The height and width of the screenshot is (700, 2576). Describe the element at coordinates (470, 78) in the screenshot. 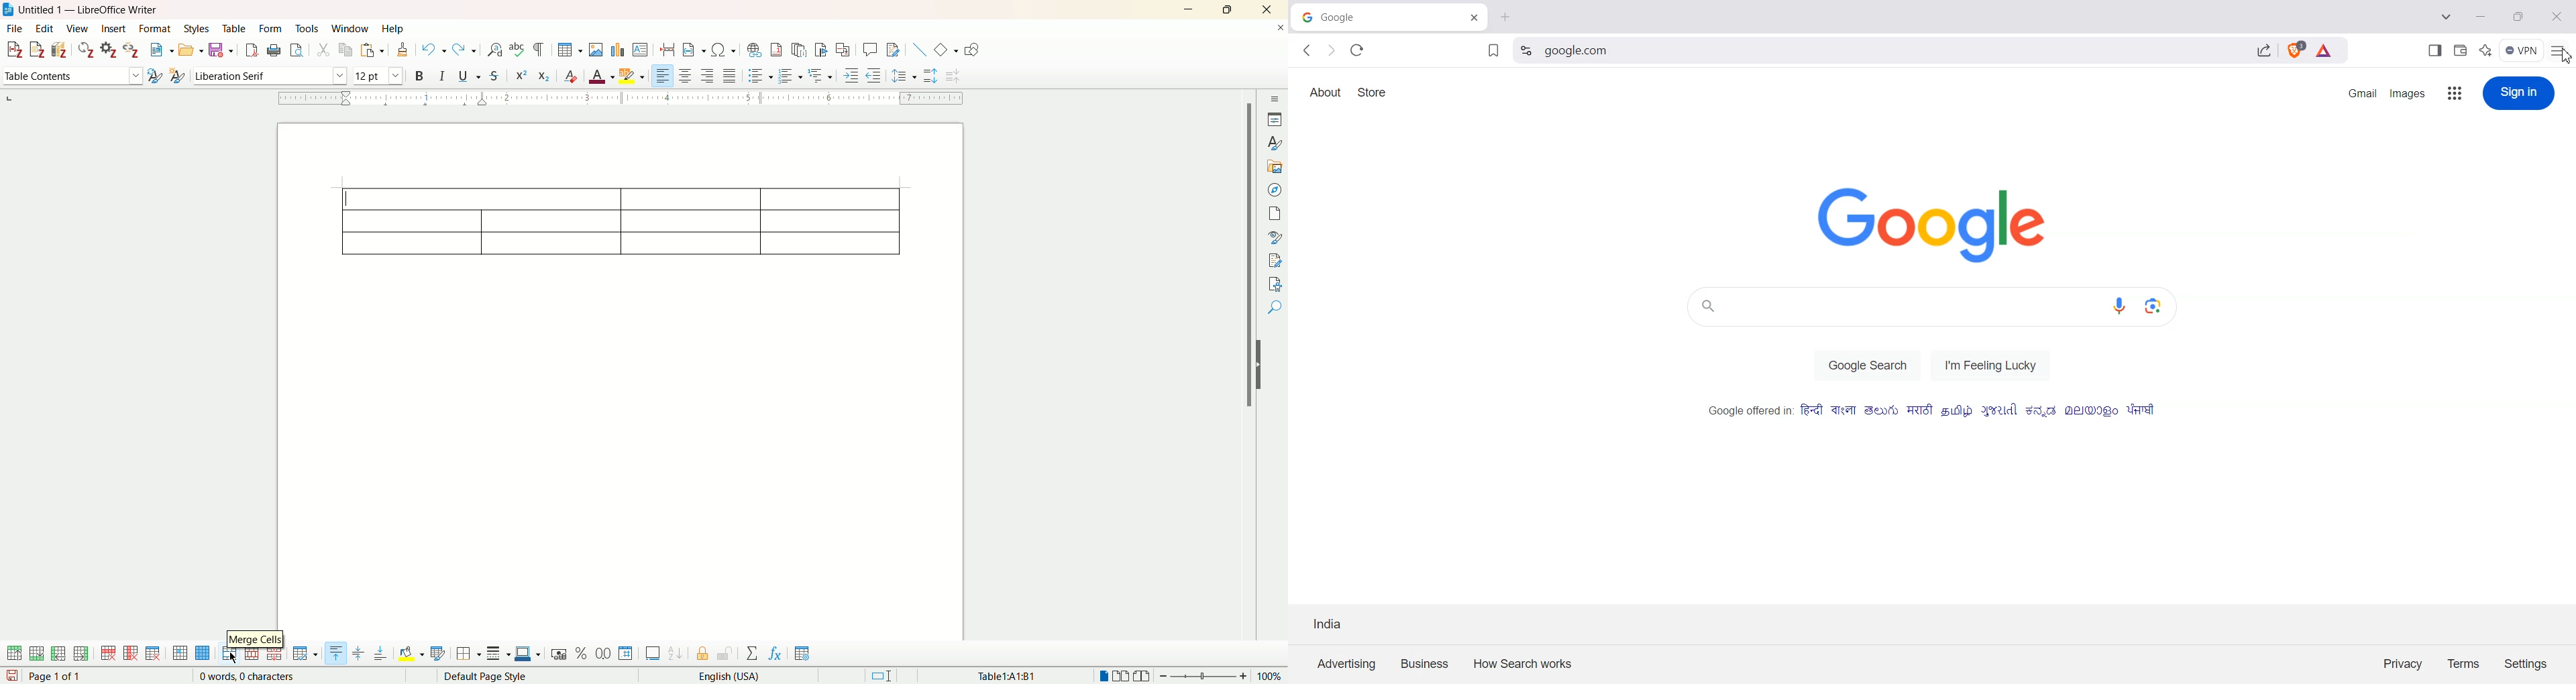

I see `underline` at that location.